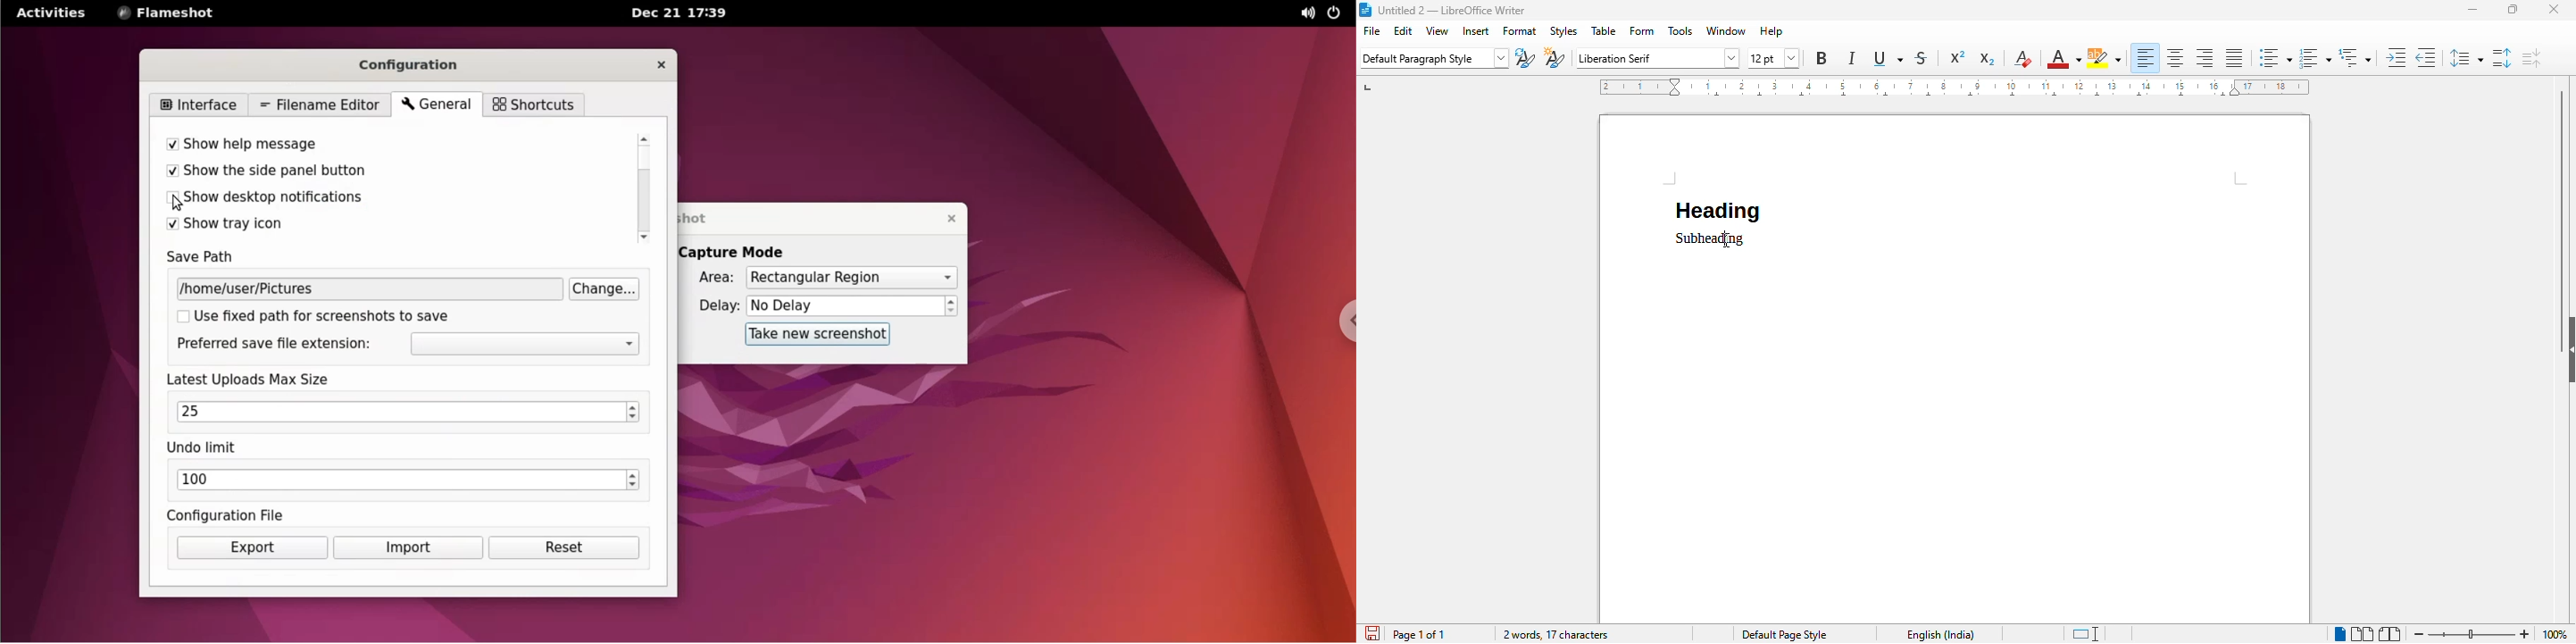 The width and height of the screenshot is (2576, 644). Describe the element at coordinates (1658, 58) in the screenshot. I see `font name` at that location.